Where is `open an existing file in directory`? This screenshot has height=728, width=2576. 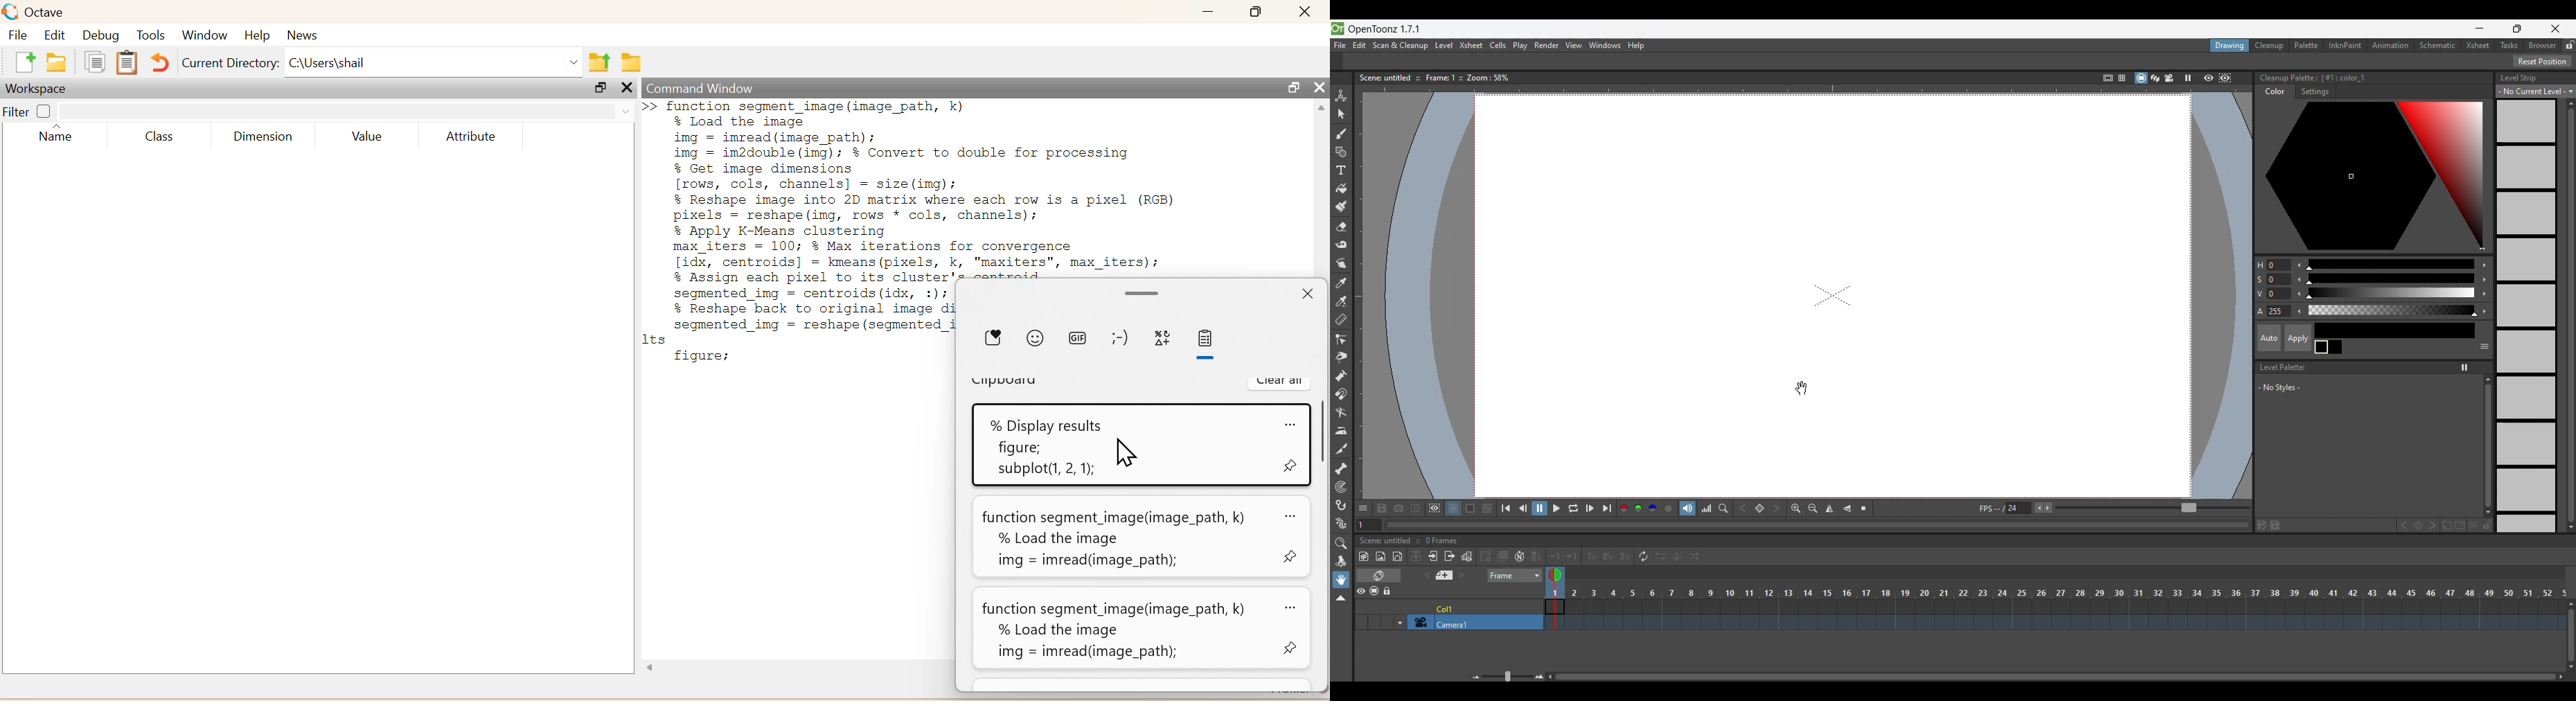
open an existing file in directory is located at coordinates (60, 62).